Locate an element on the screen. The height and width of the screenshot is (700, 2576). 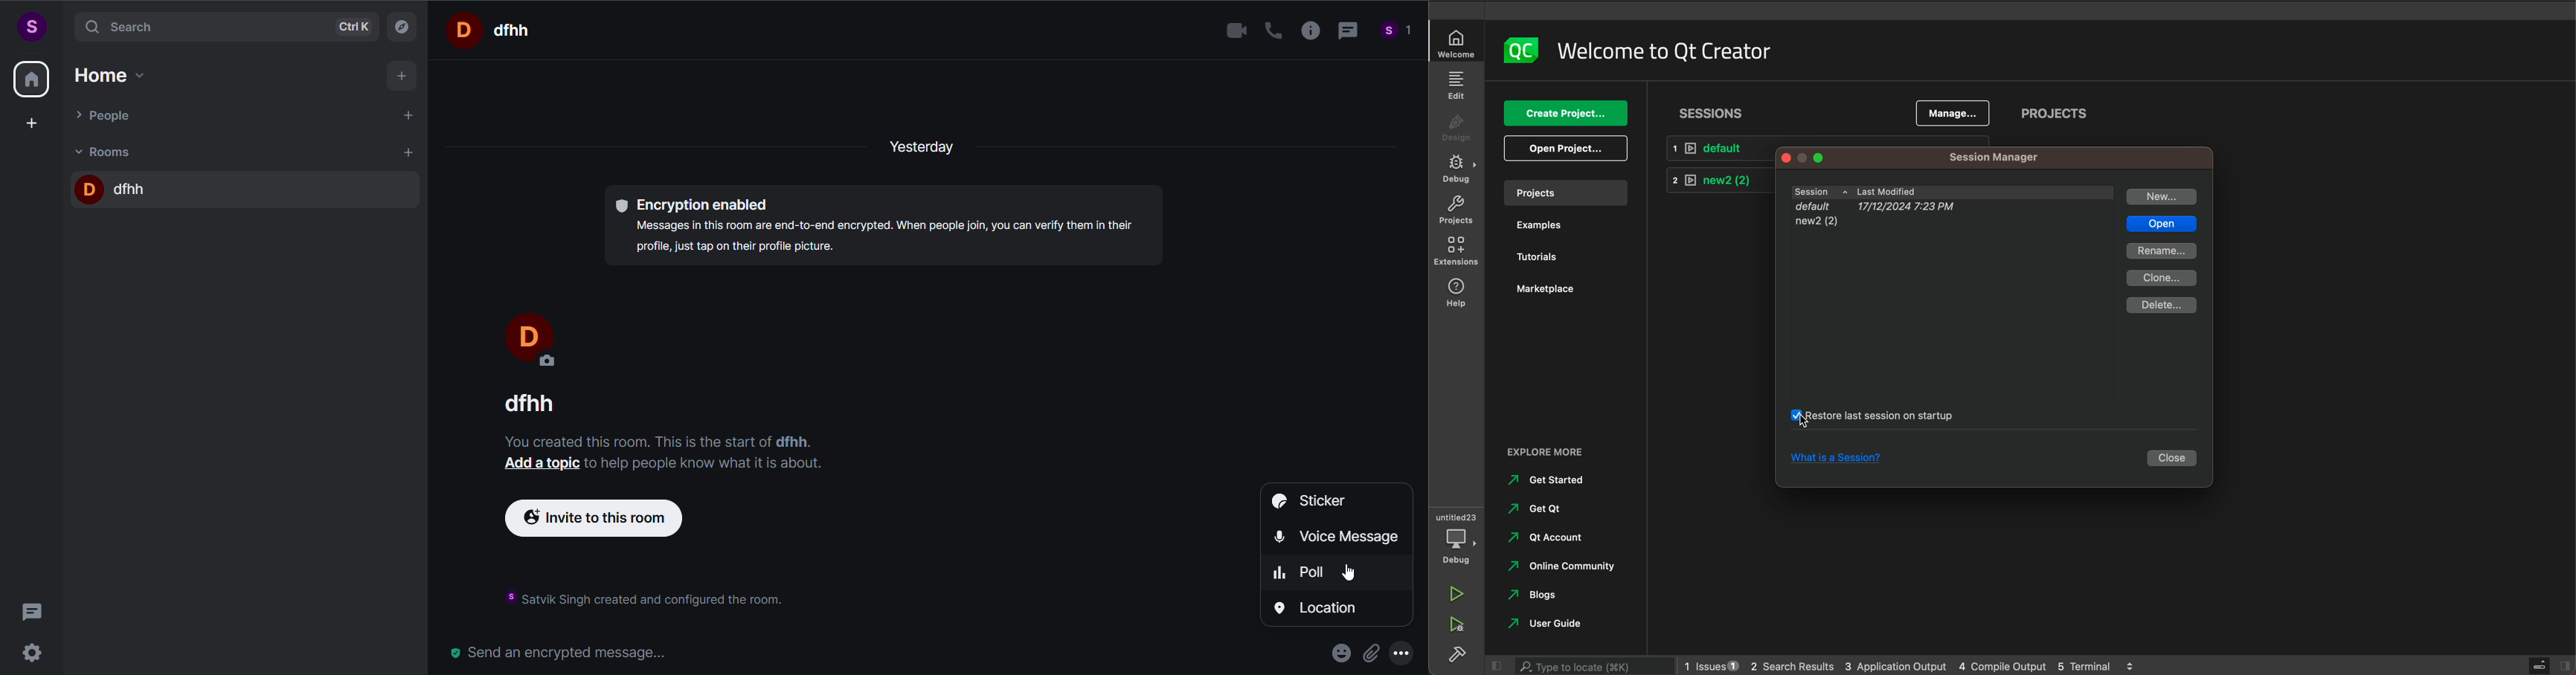
video call is located at coordinates (1233, 31).